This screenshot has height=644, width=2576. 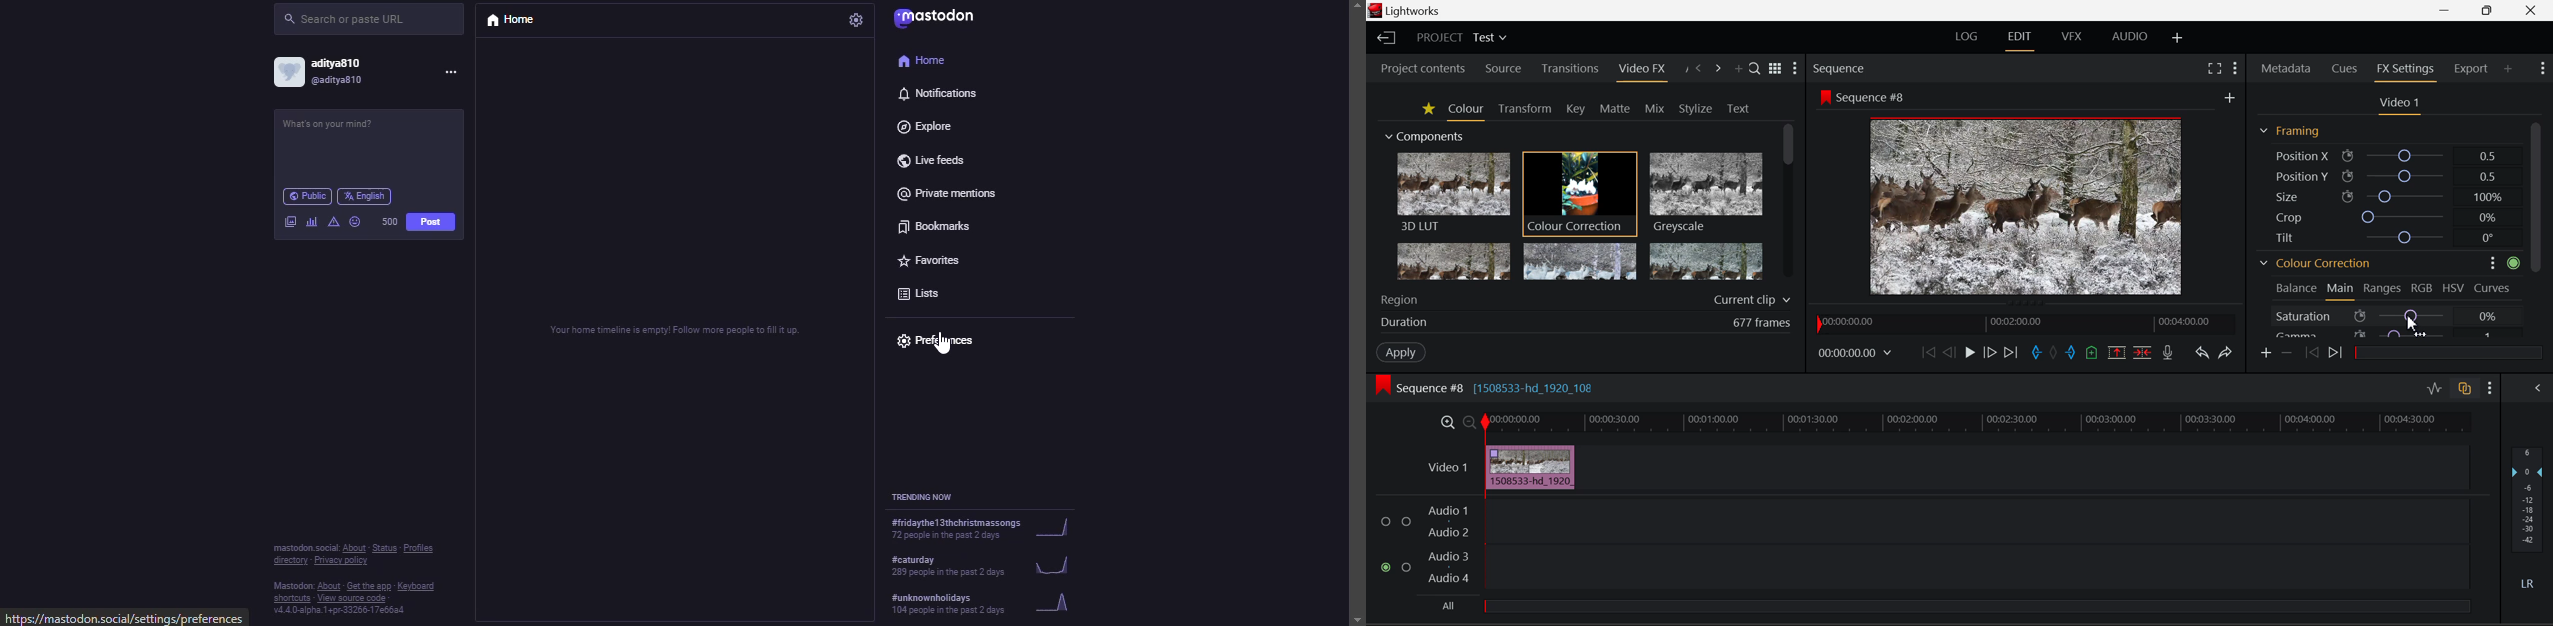 What do you see at coordinates (2384, 196) in the screenshot?
I see `Size` at bounding box center [2384, 196].